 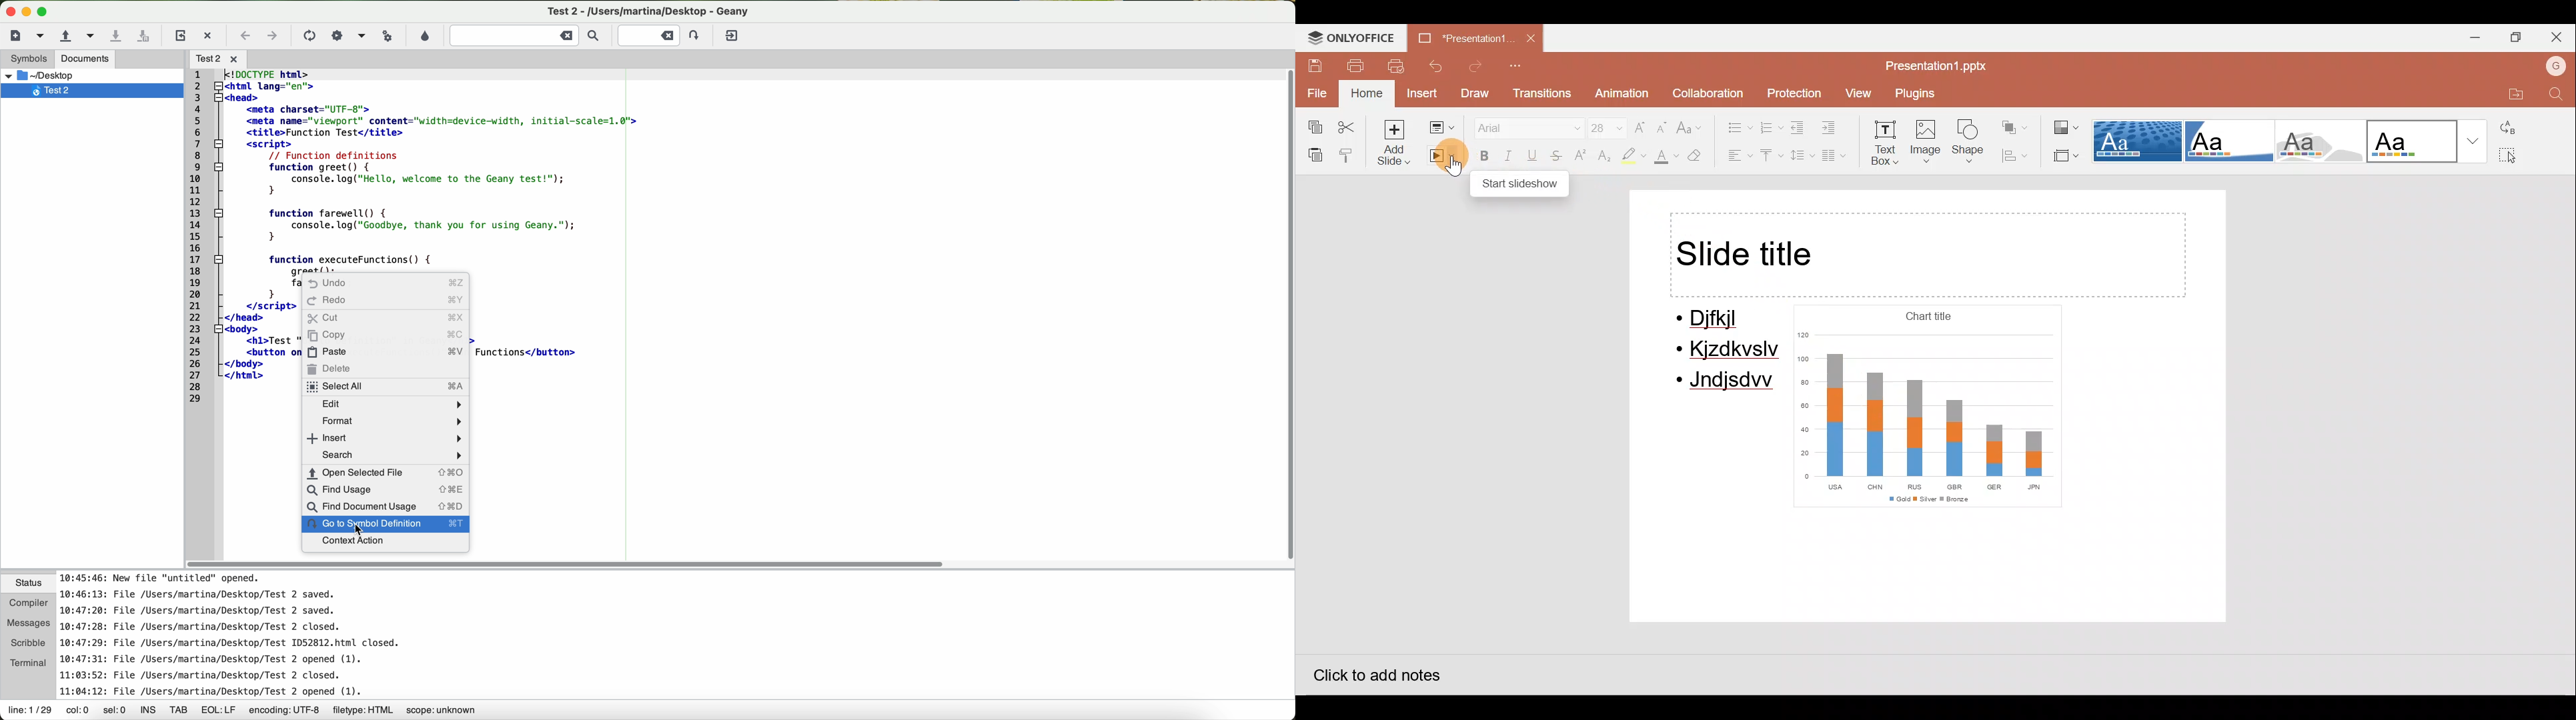 What do you see at coordinates (1435, 65) in the screenshot?
I see `Undo` at bounding box center [1435, 65].